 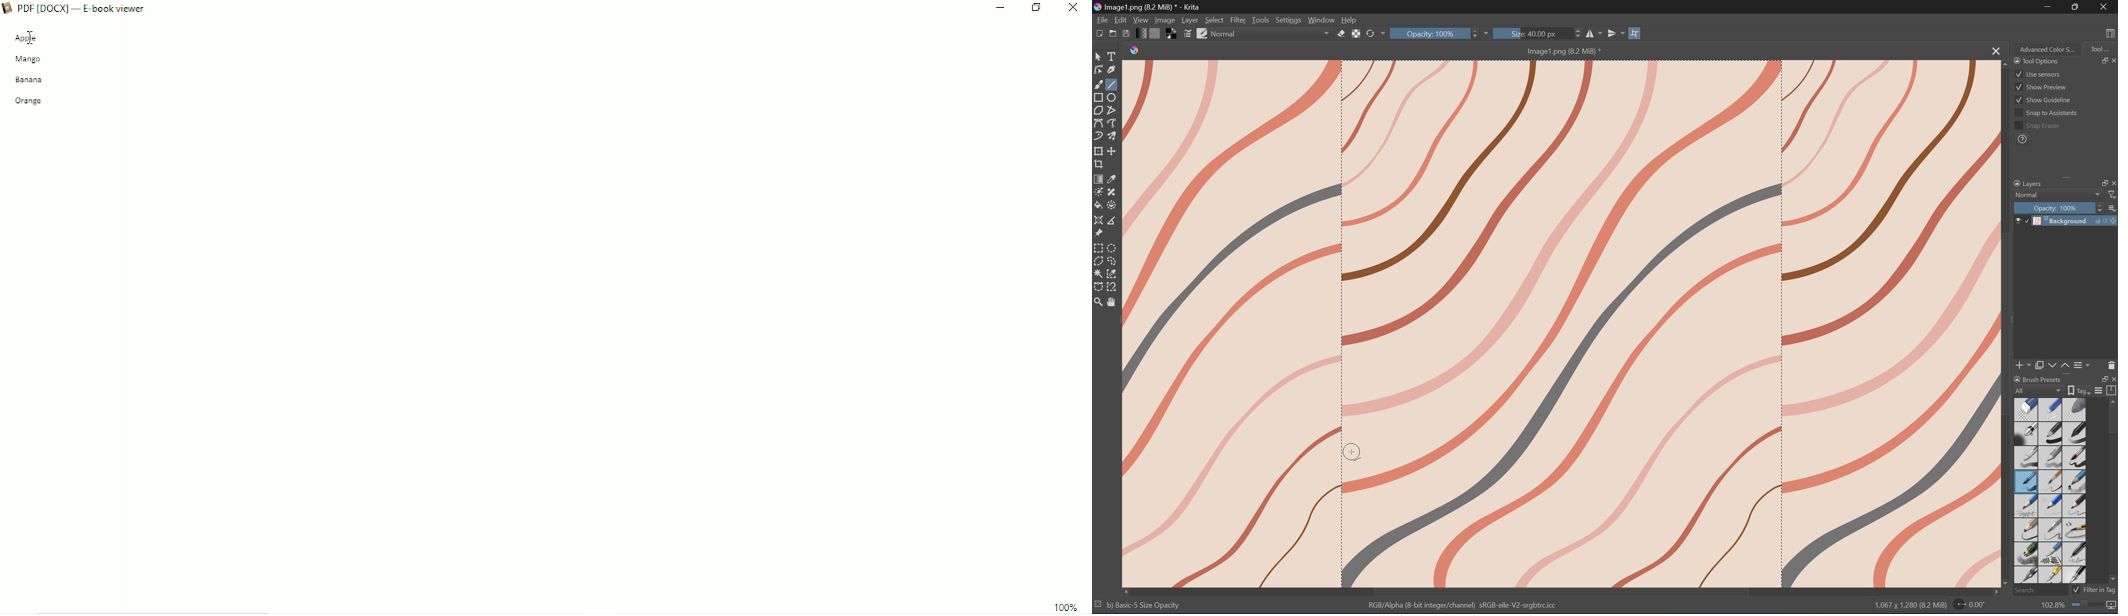 I want to click on Bezier curve selection tool, so click(x=1100, y=285).